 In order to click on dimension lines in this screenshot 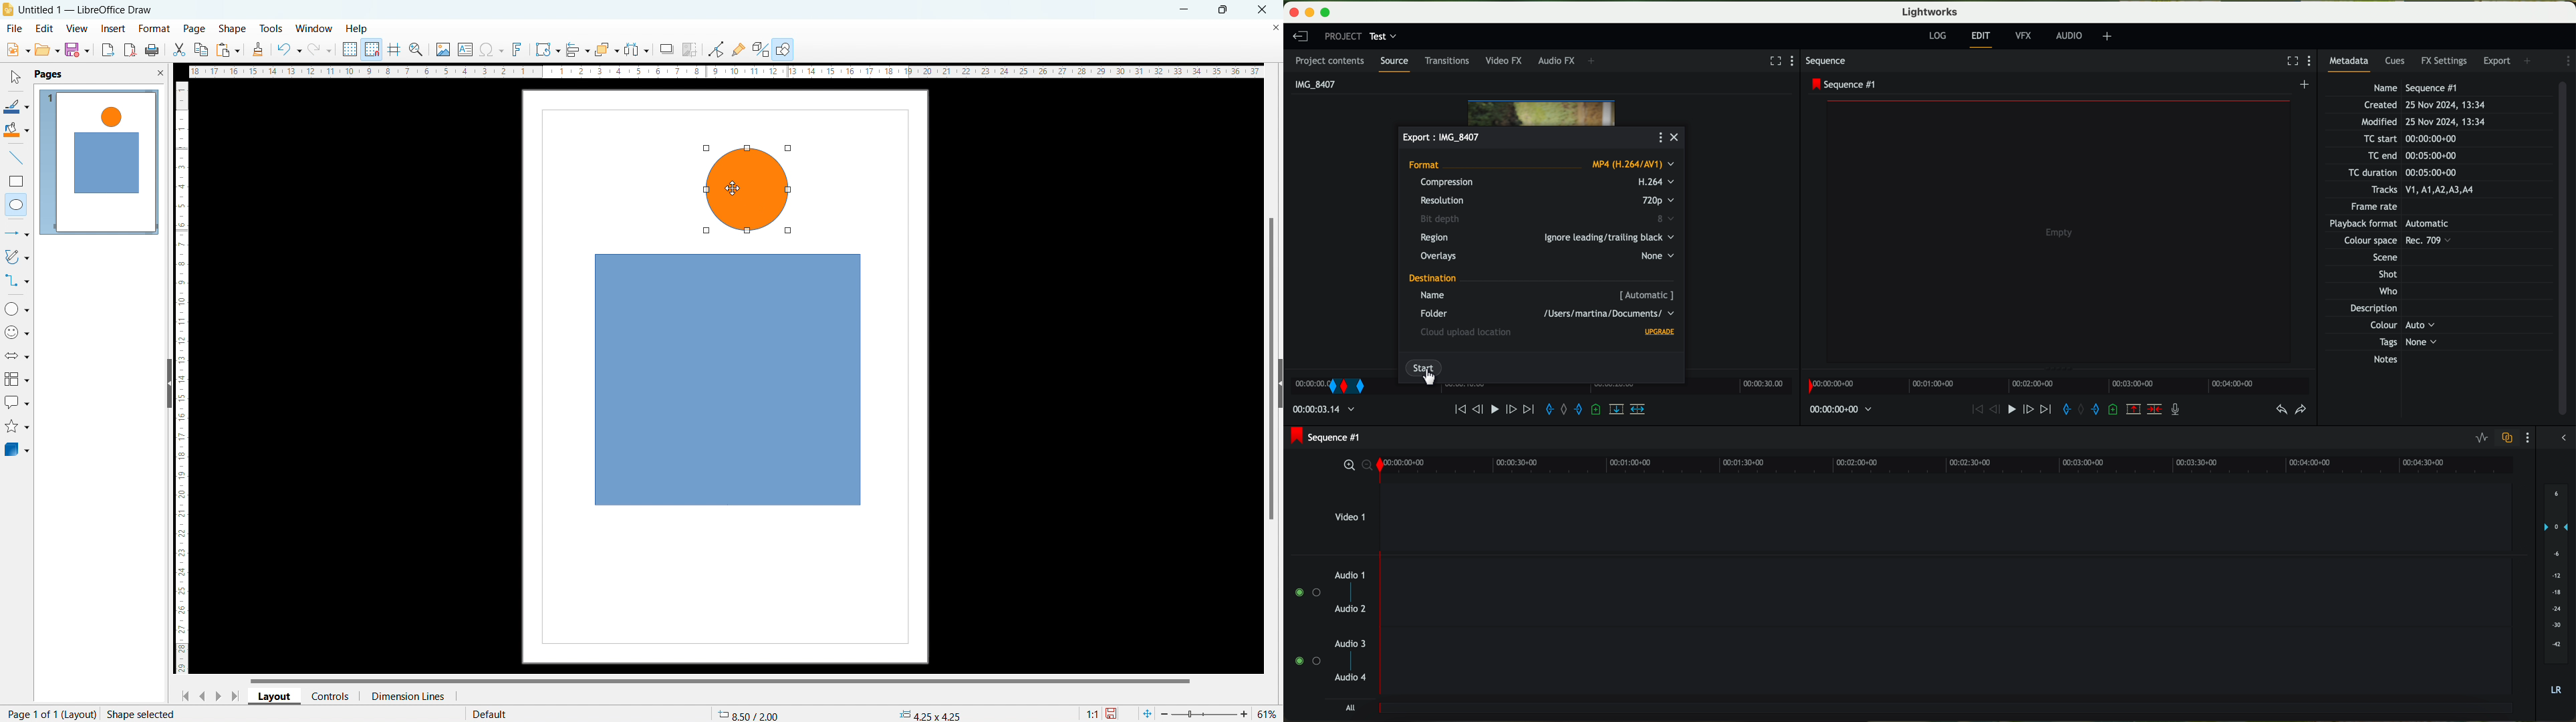, I will do `click(407, 696)`.